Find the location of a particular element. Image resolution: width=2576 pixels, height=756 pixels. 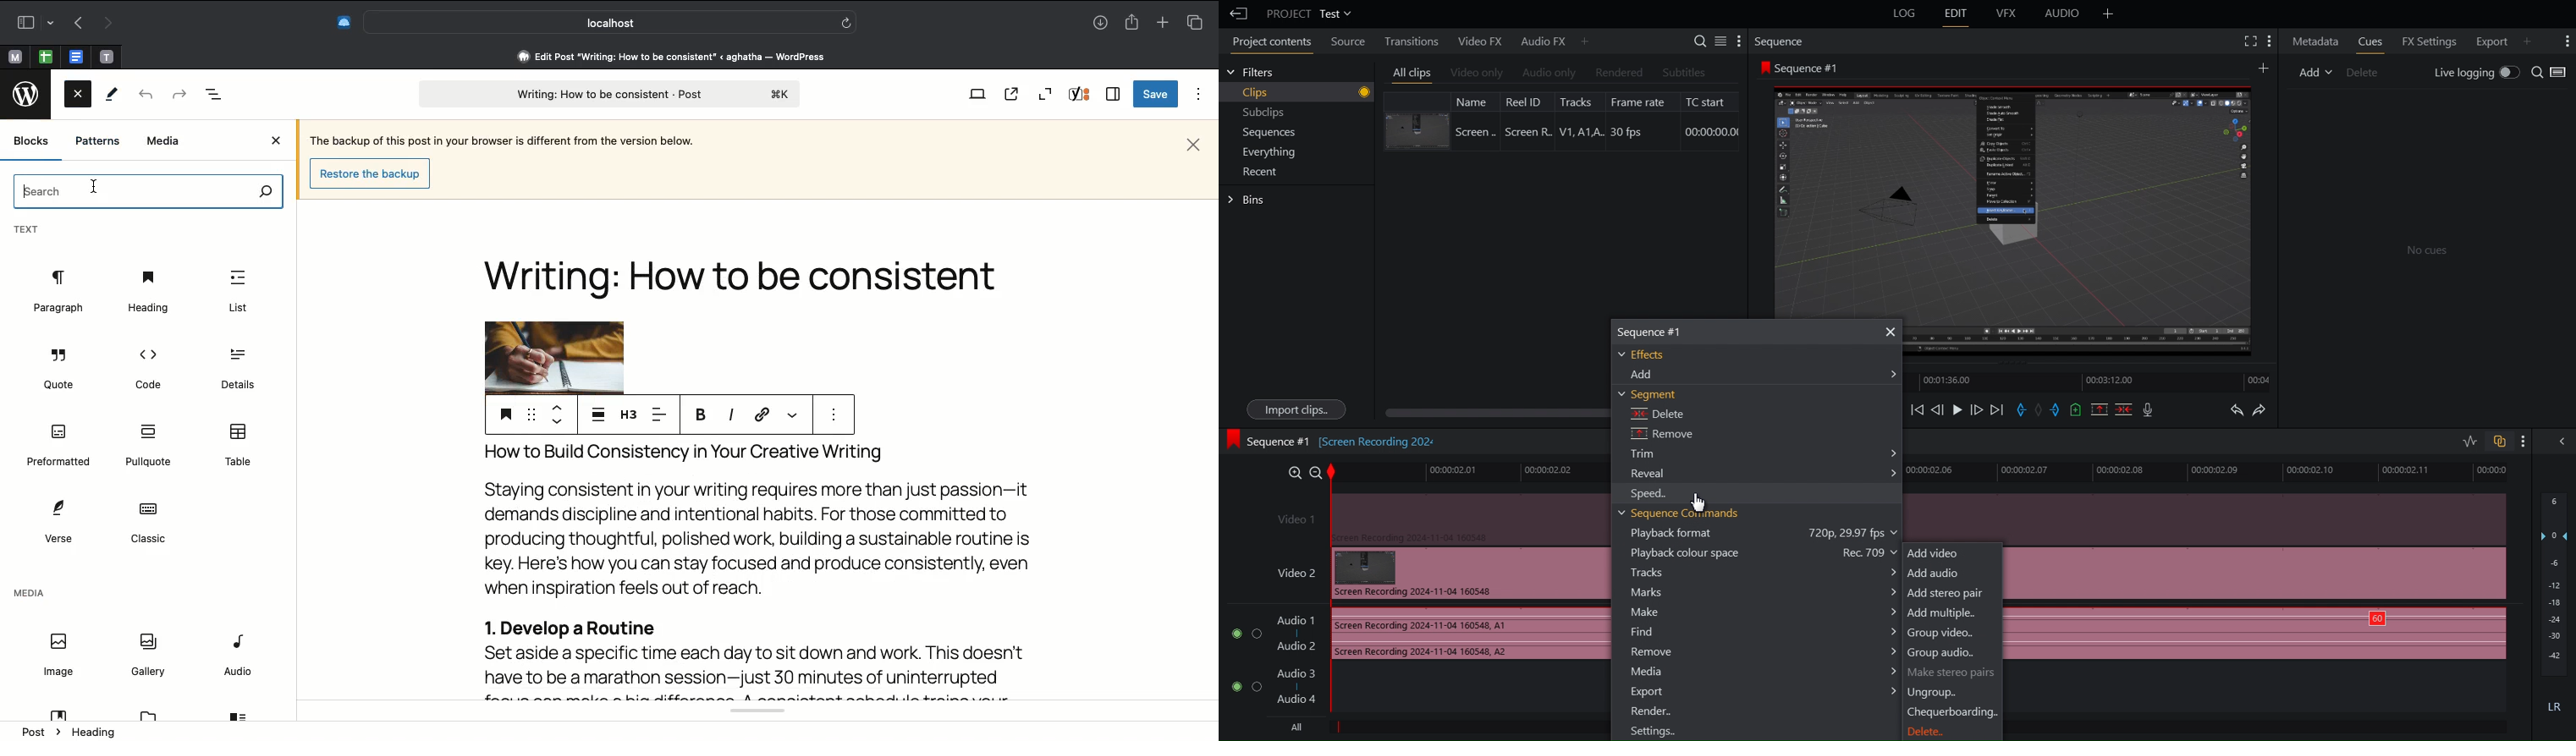

Align is located at coordinates (663, 414).